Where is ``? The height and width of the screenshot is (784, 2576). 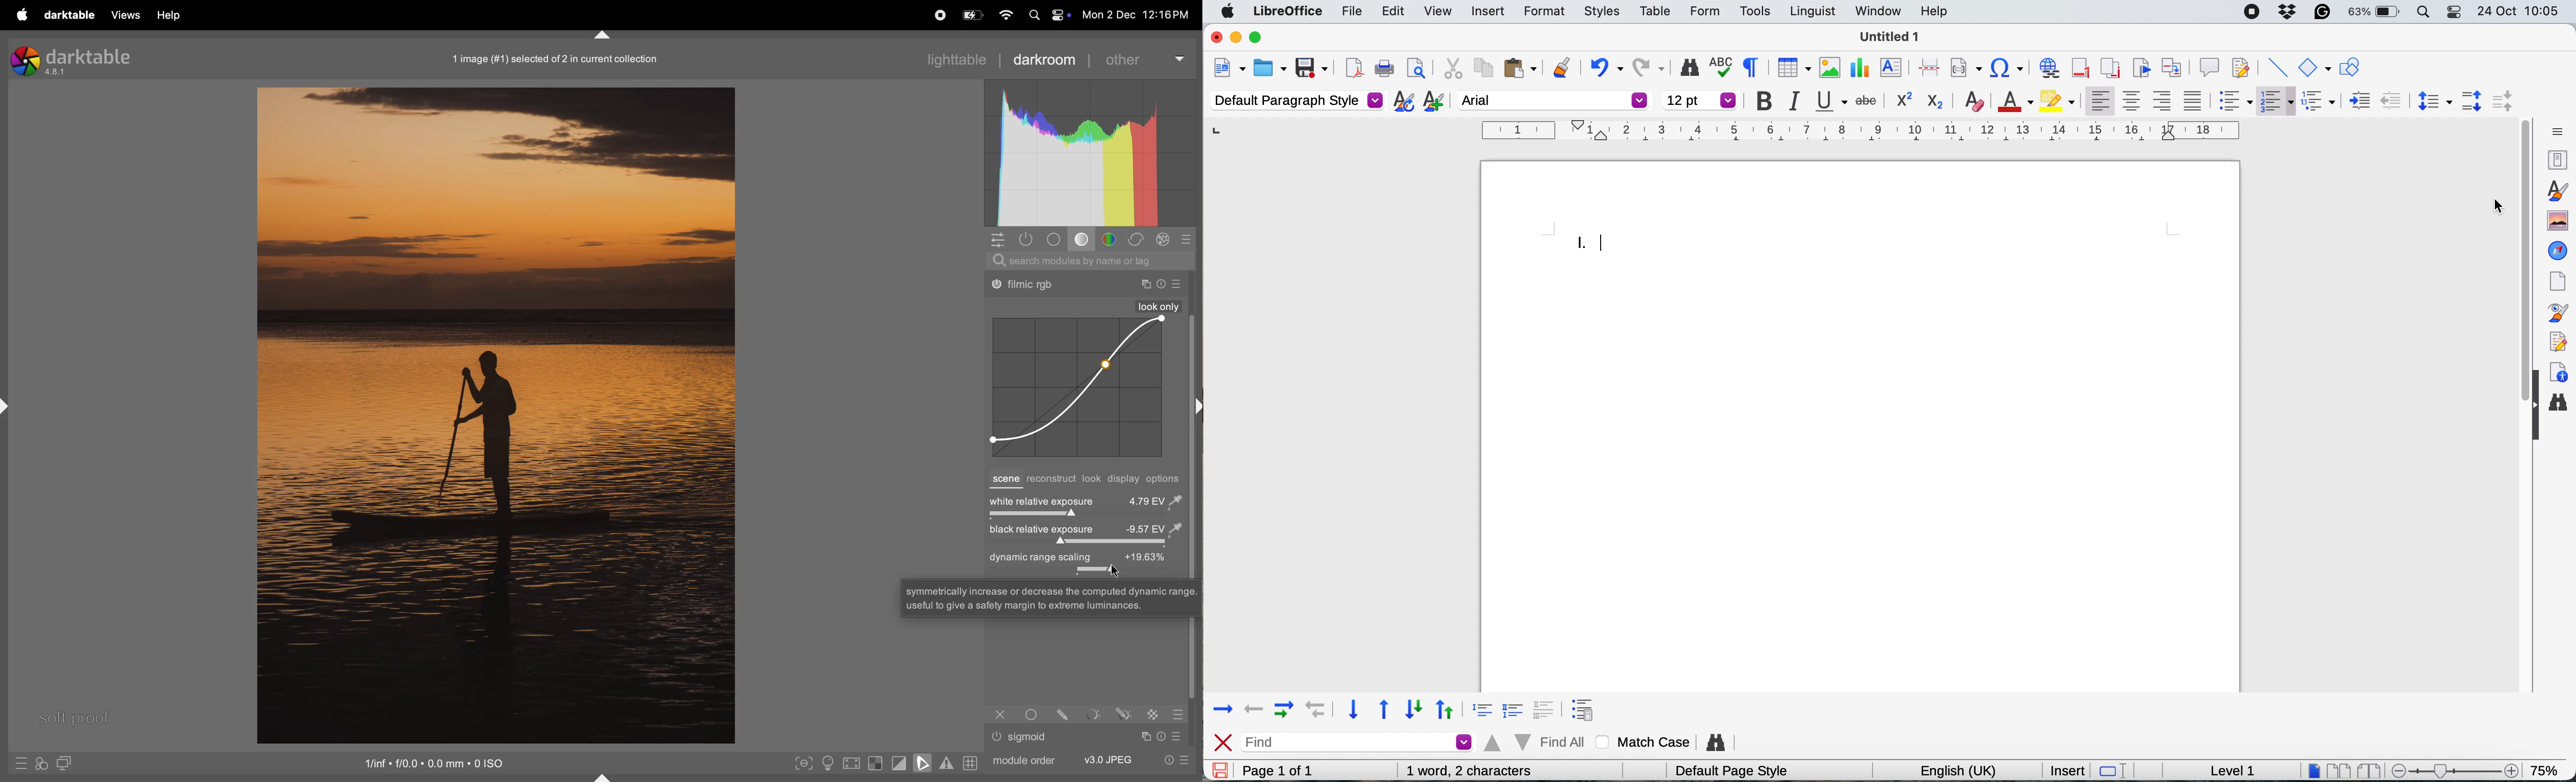
 is located at coordinates (1180, 736).